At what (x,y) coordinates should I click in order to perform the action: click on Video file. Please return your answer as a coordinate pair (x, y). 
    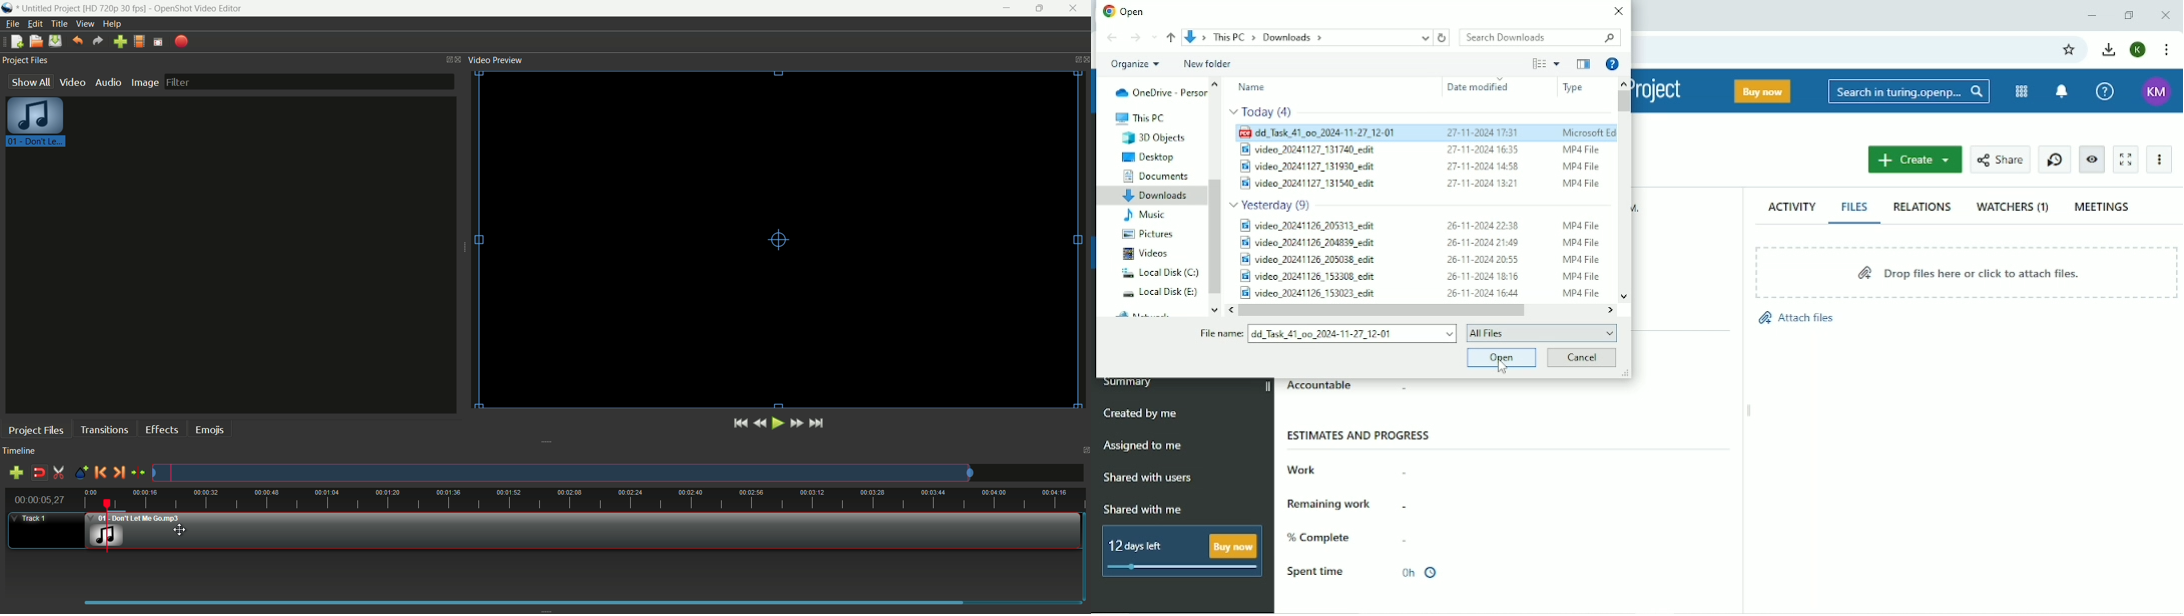
    Looking at the image, I should click on (1418, 243).